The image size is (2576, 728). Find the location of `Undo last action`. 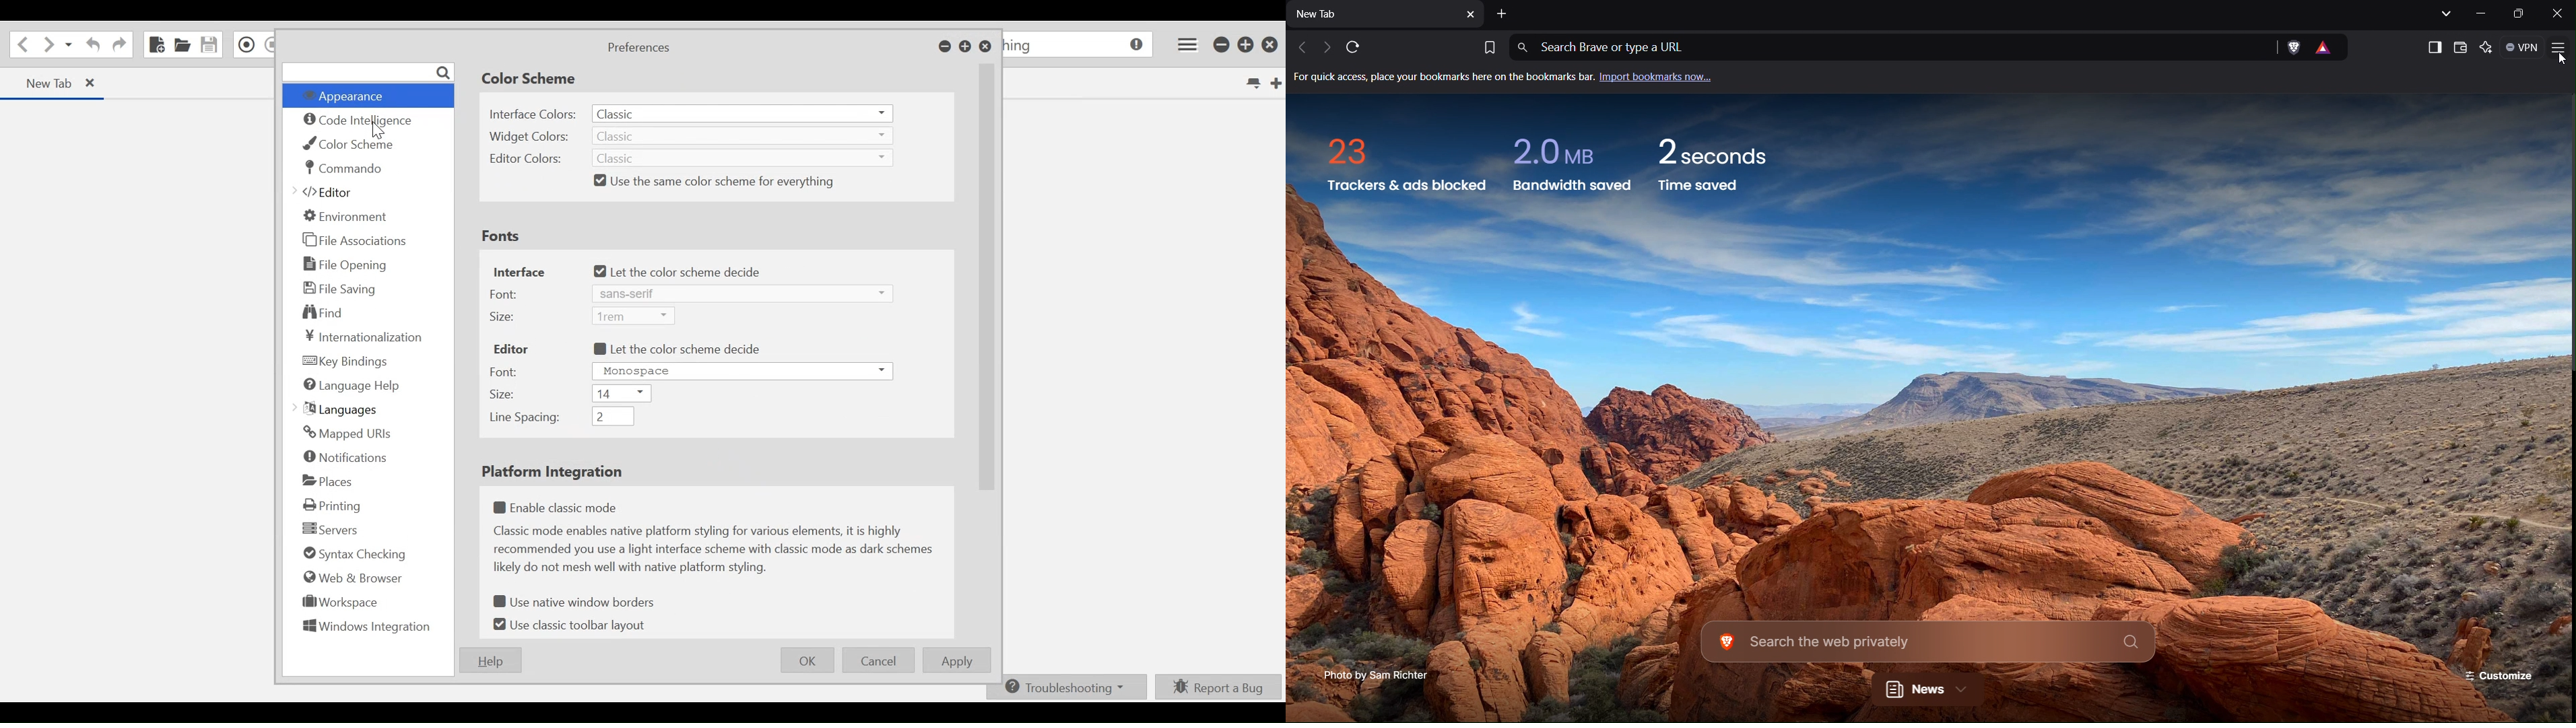

Undo last action is located at coordinates (91, 46).